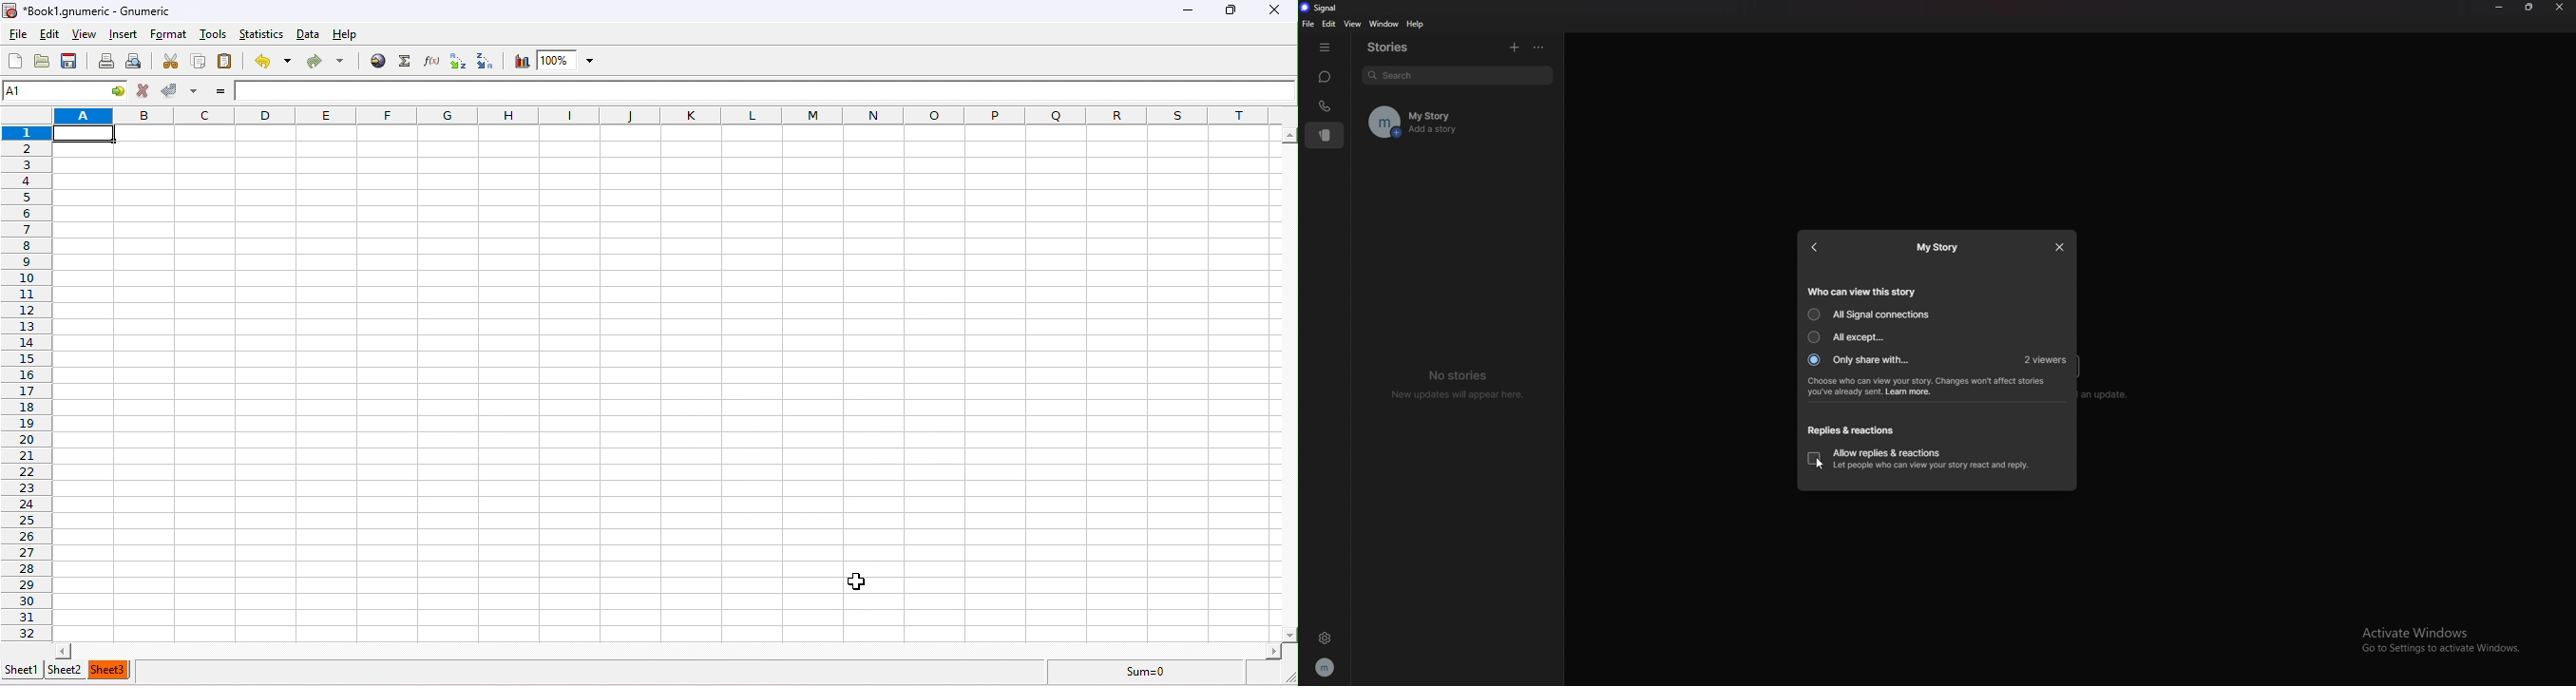  What do you see at coordinates (45, 63) in the screenshot?
I see `open a file` at bounding box center [45, 63].